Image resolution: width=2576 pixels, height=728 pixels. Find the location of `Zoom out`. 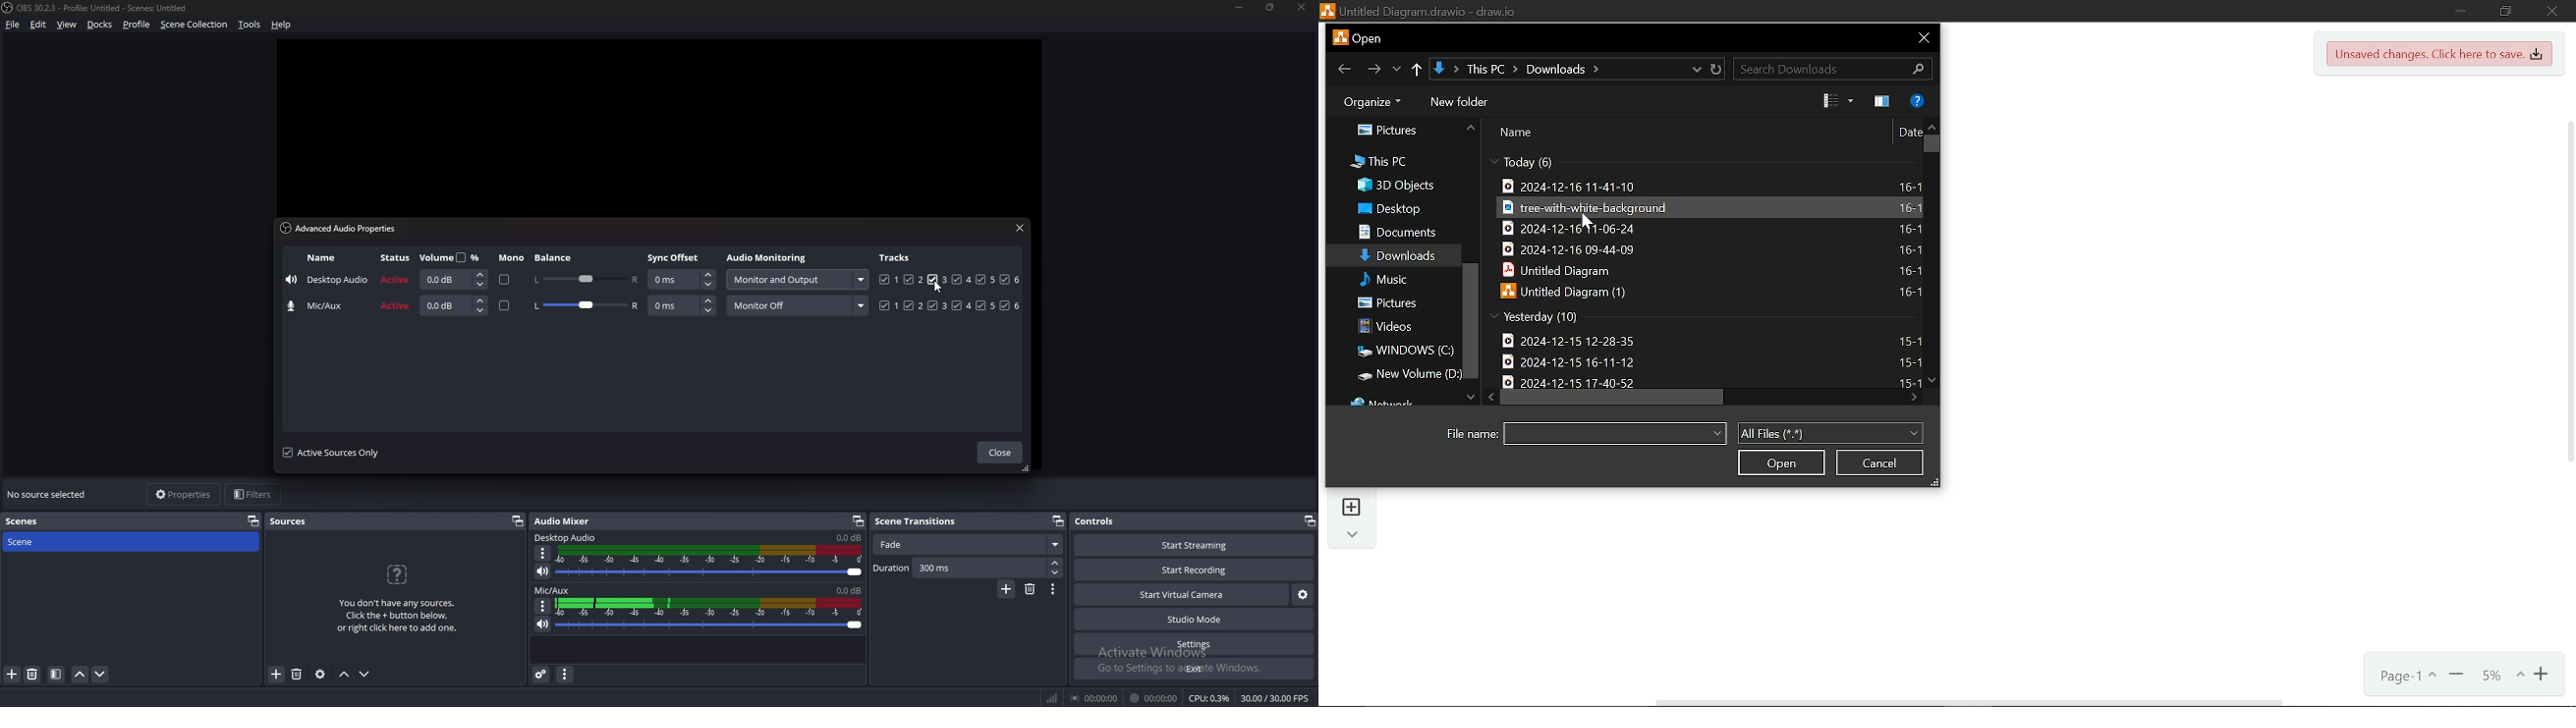

Zoom out is located at coordinates (2456, 676).